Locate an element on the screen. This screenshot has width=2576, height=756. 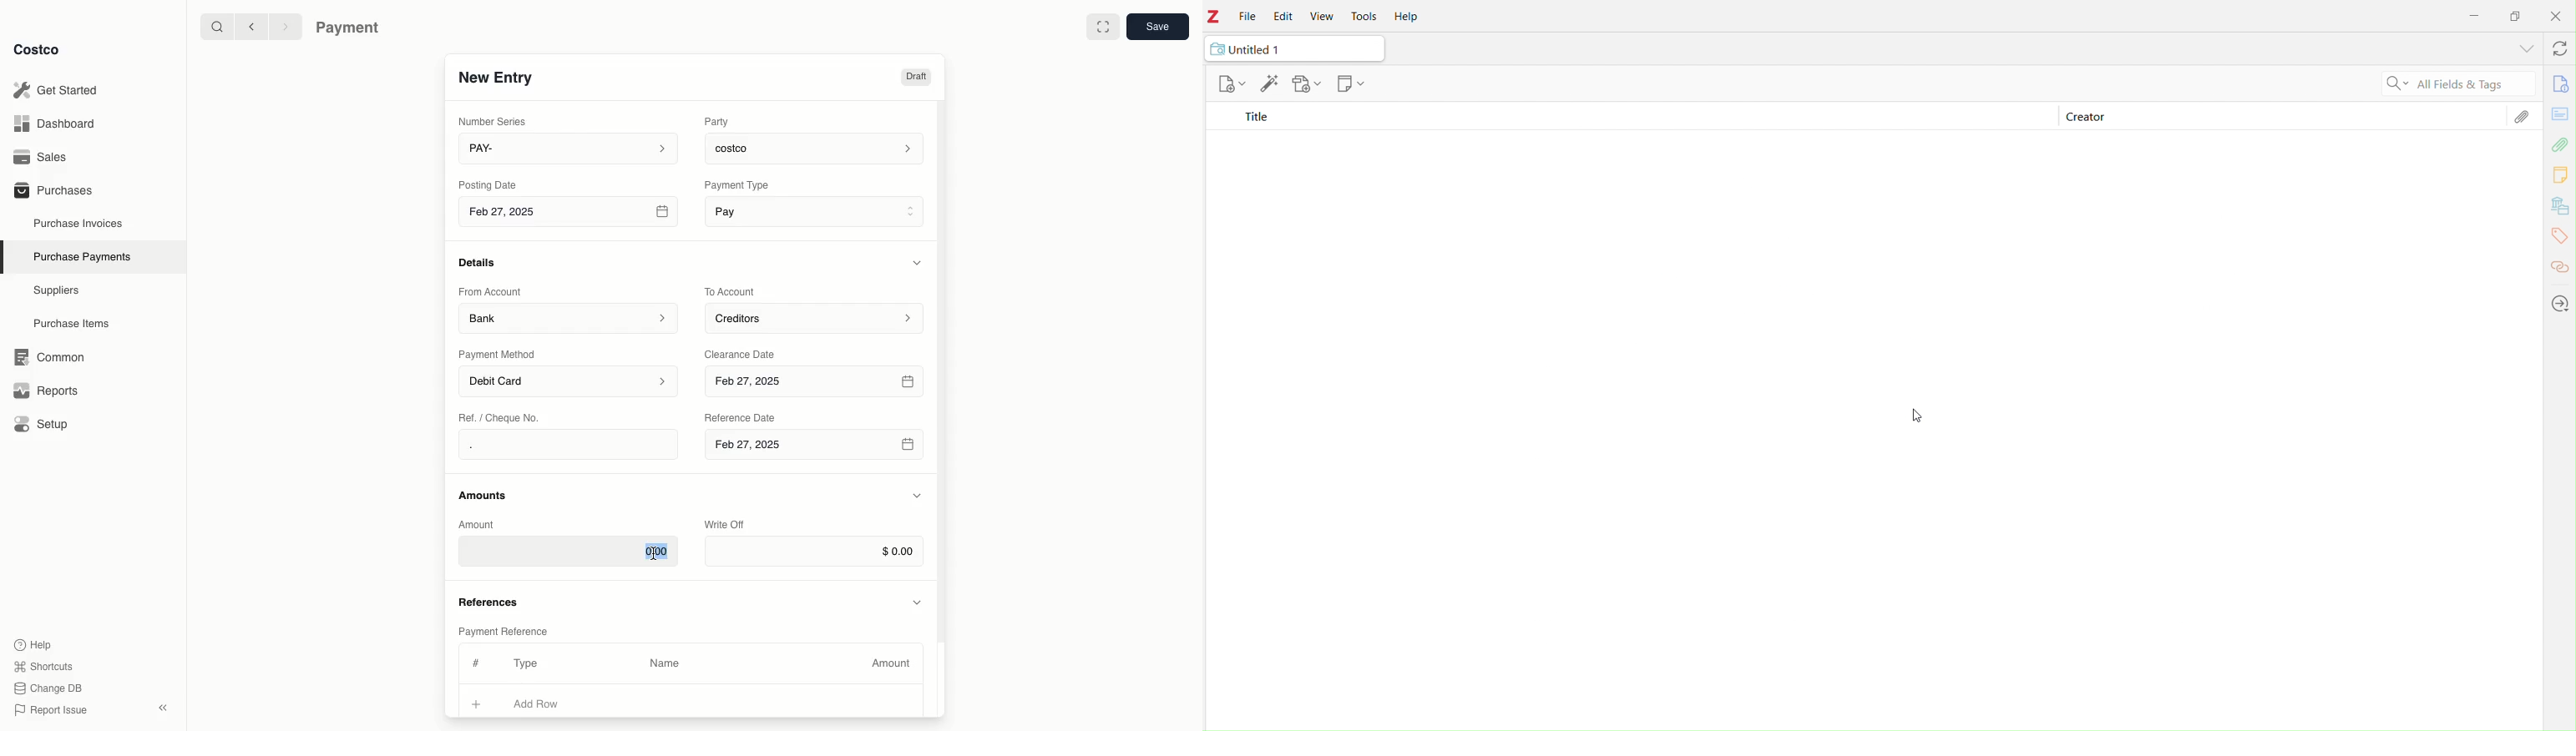
Details is located at coordinates (482, 262).